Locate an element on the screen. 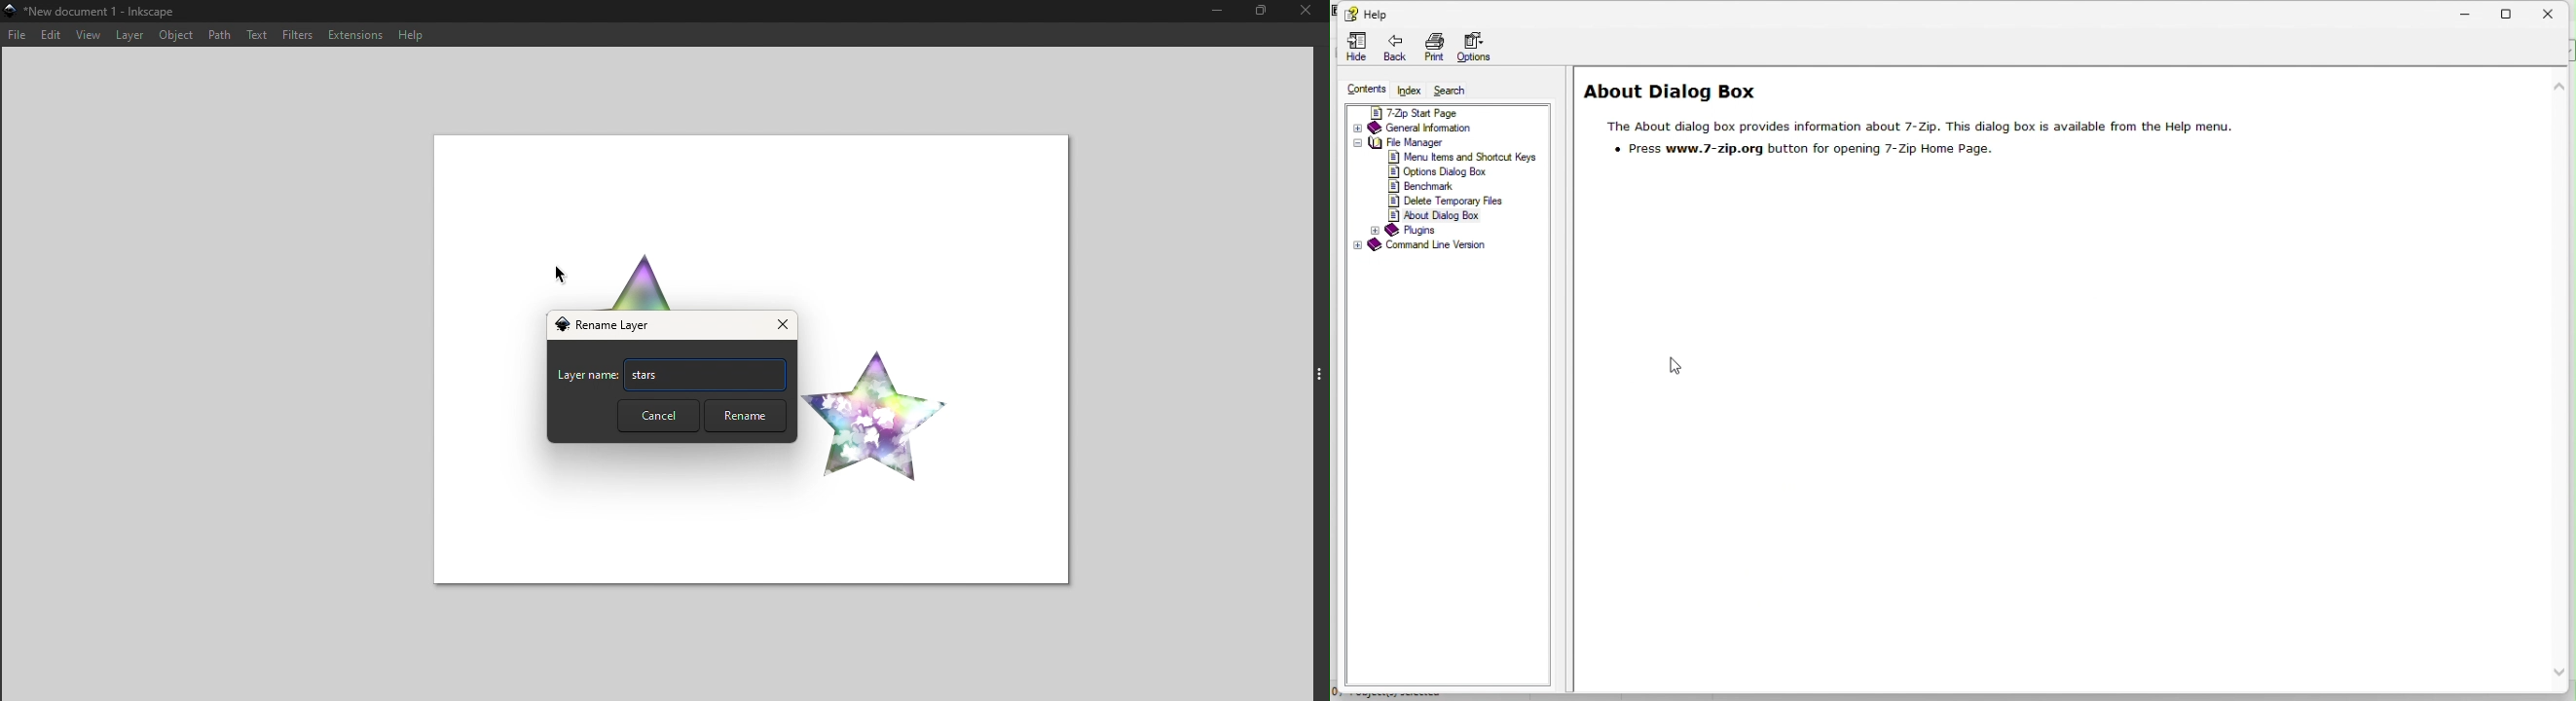 The image size is (2576, 728). view is located at coordinates (85, 36).